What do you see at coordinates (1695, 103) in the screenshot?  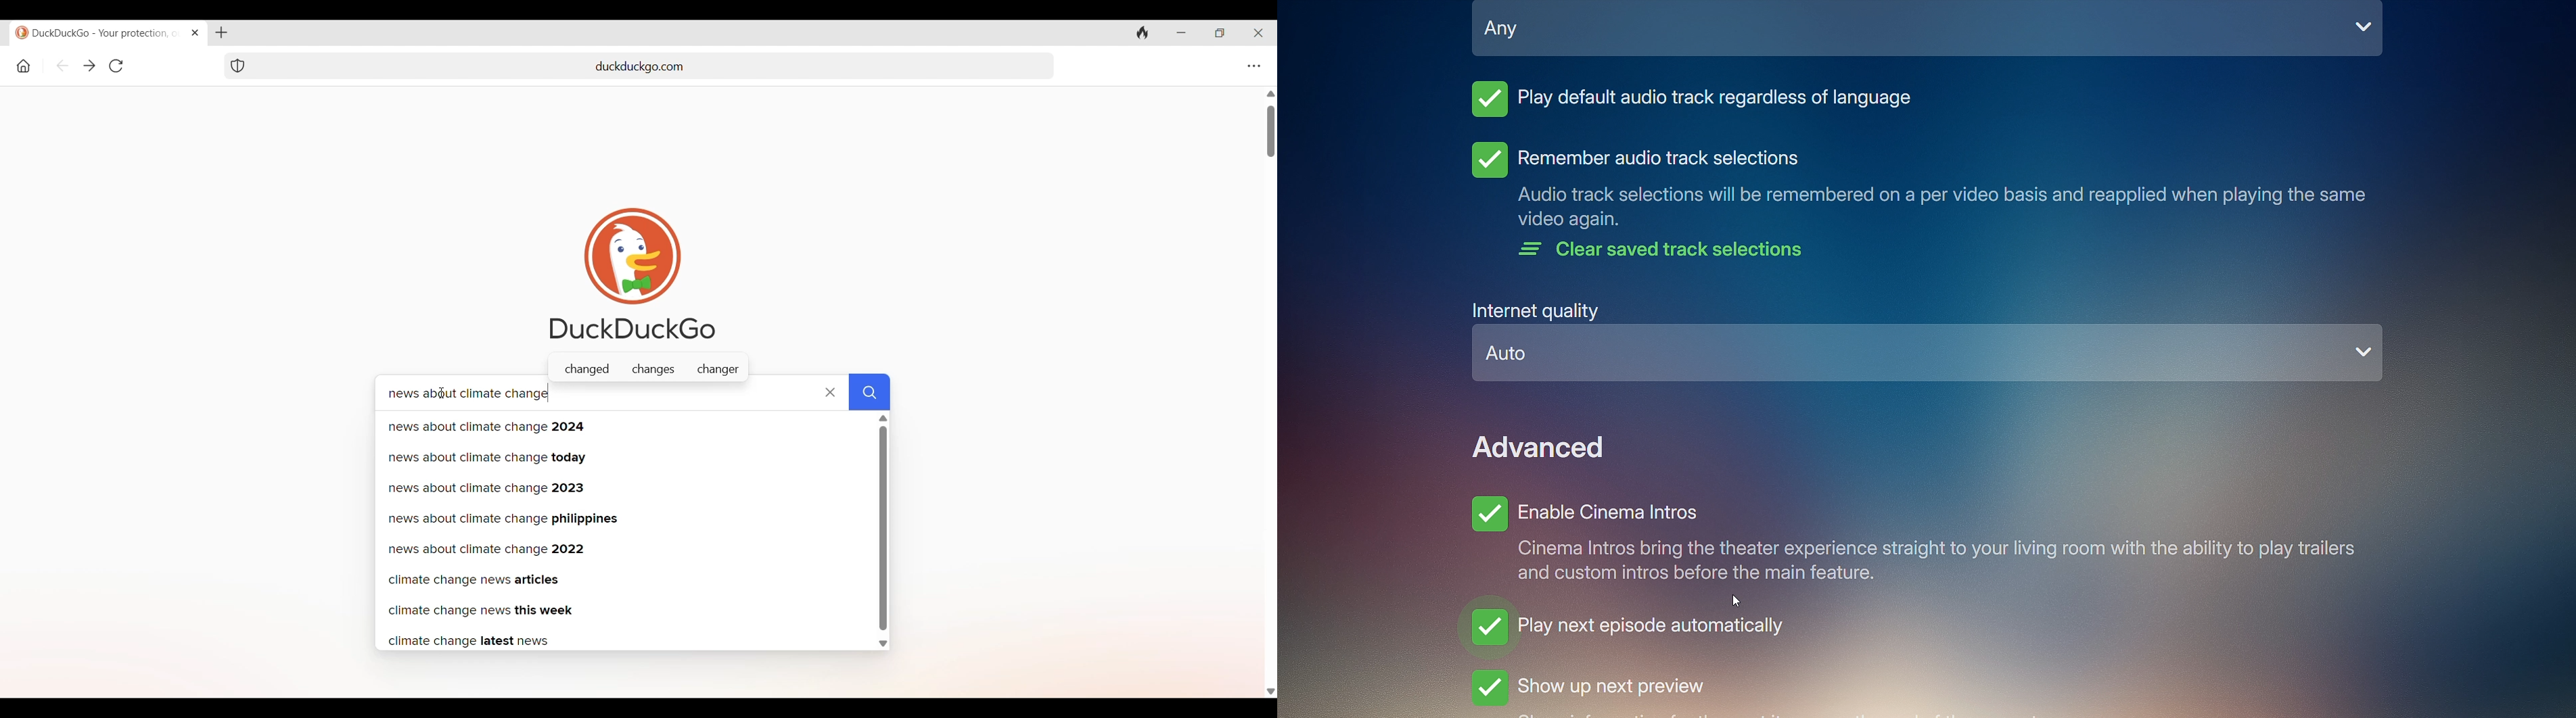 I see `Play default audio track` at bounding box center [1695, 103].